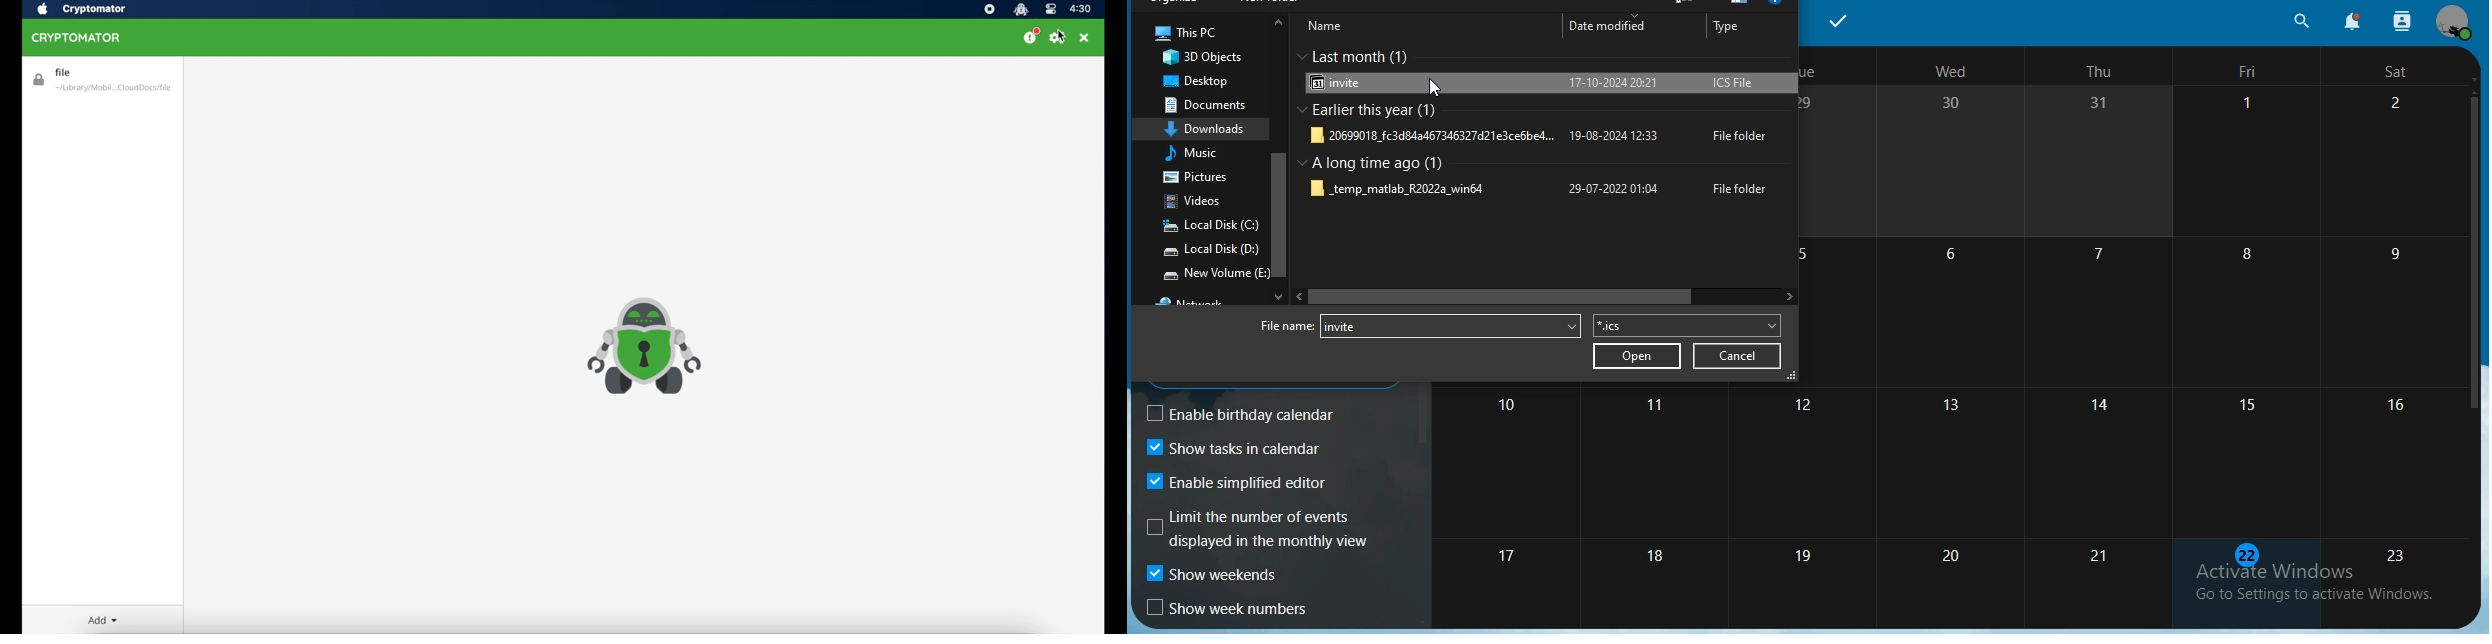  I want to click on last month, so click(1366, 53).